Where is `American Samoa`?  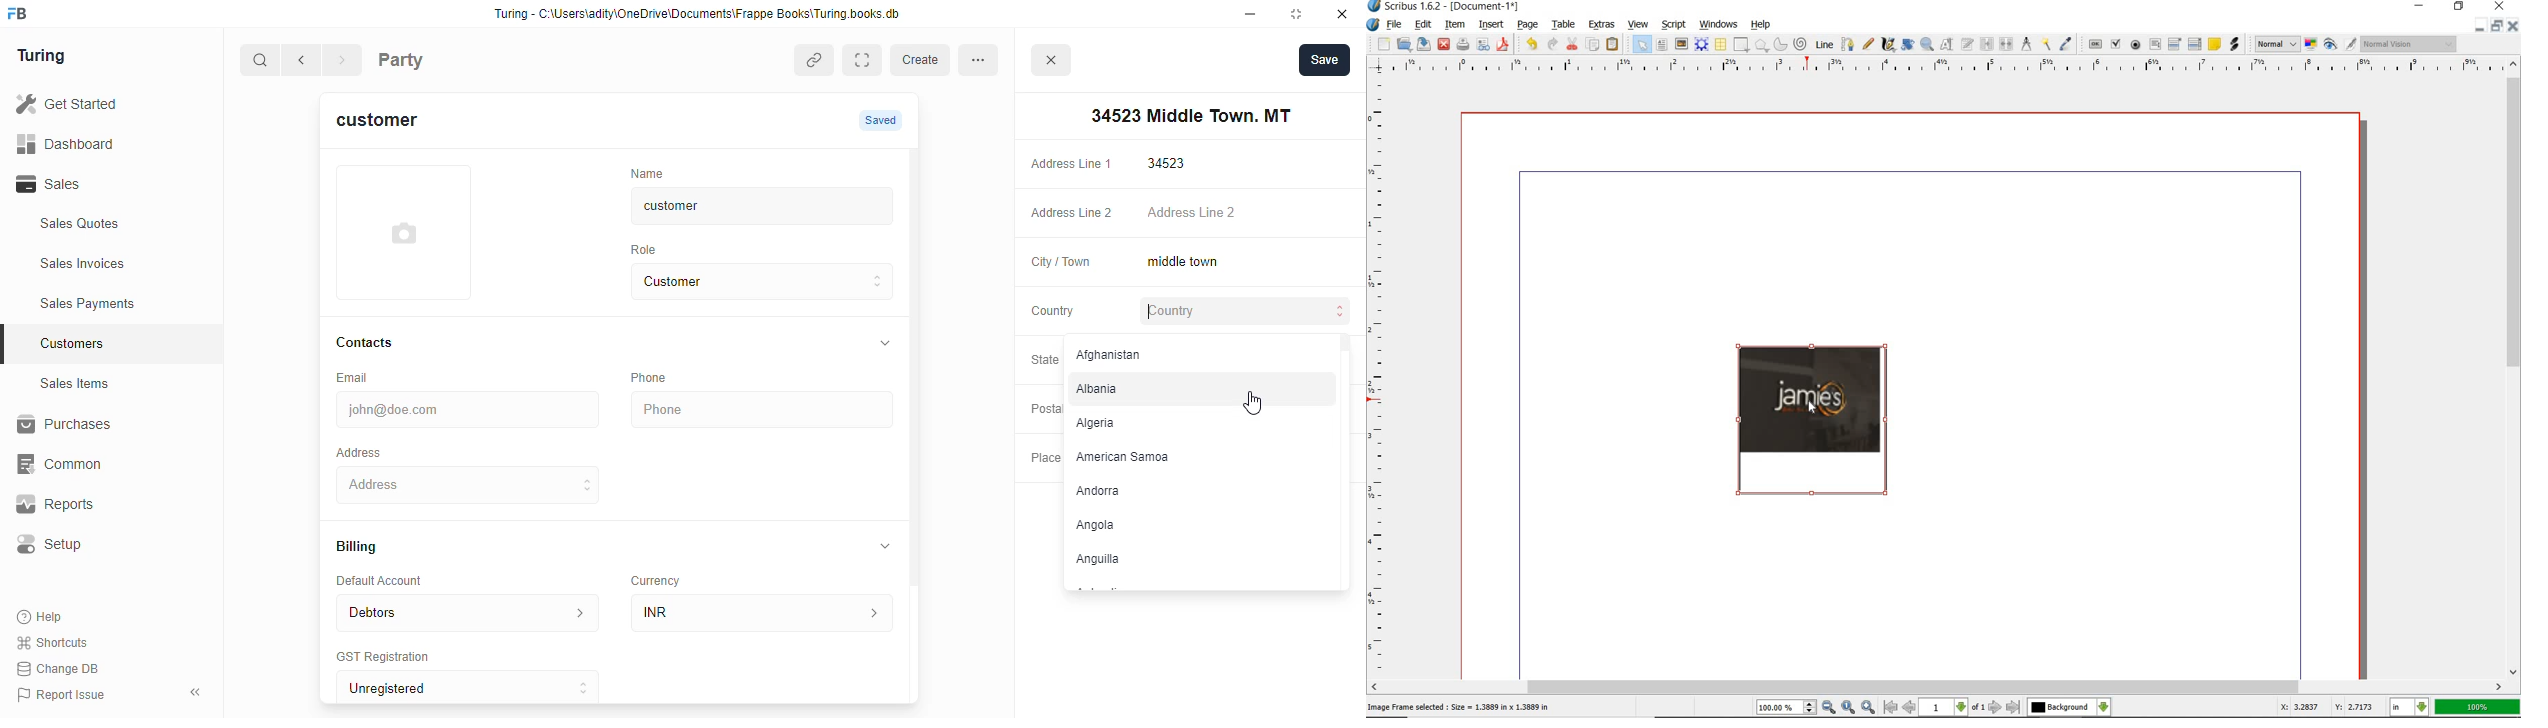 American Samoa is located at coordinates (1195, 459).